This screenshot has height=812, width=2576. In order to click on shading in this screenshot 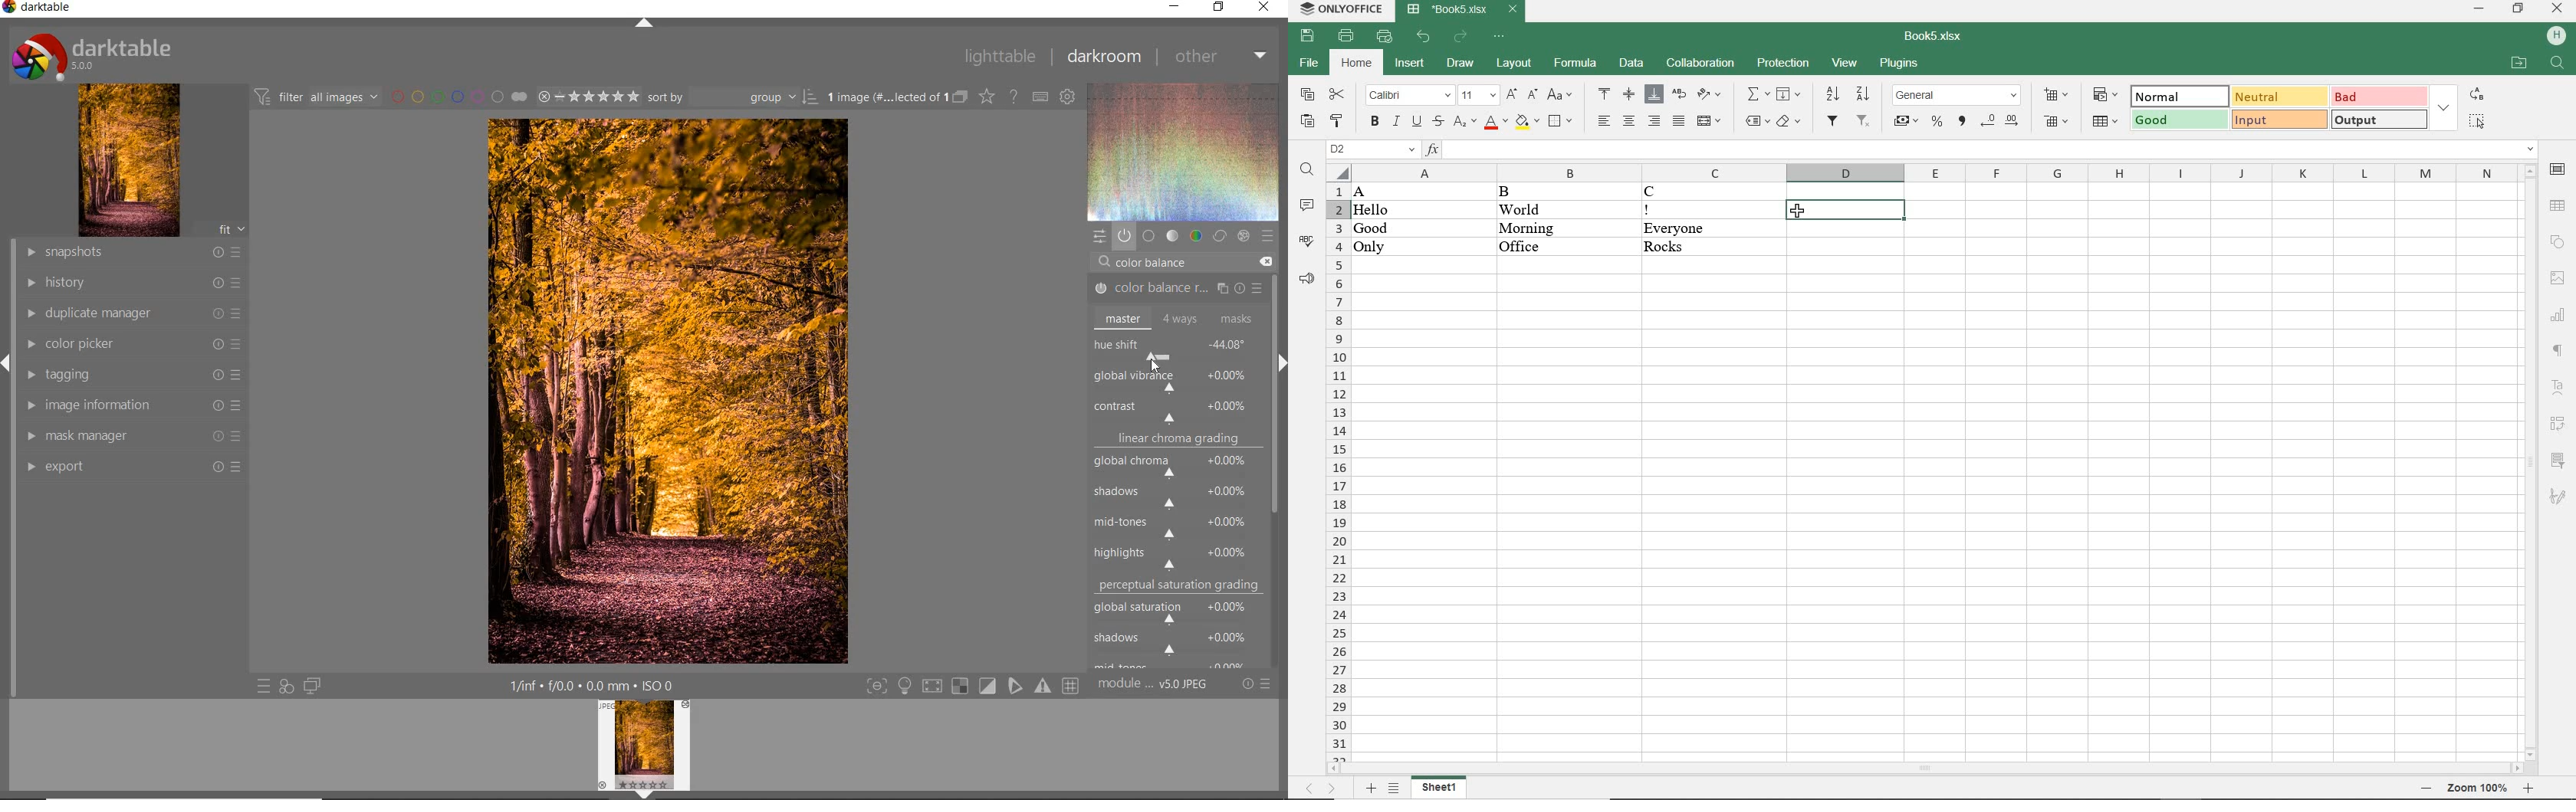, I will do `click(1788, 123)`.